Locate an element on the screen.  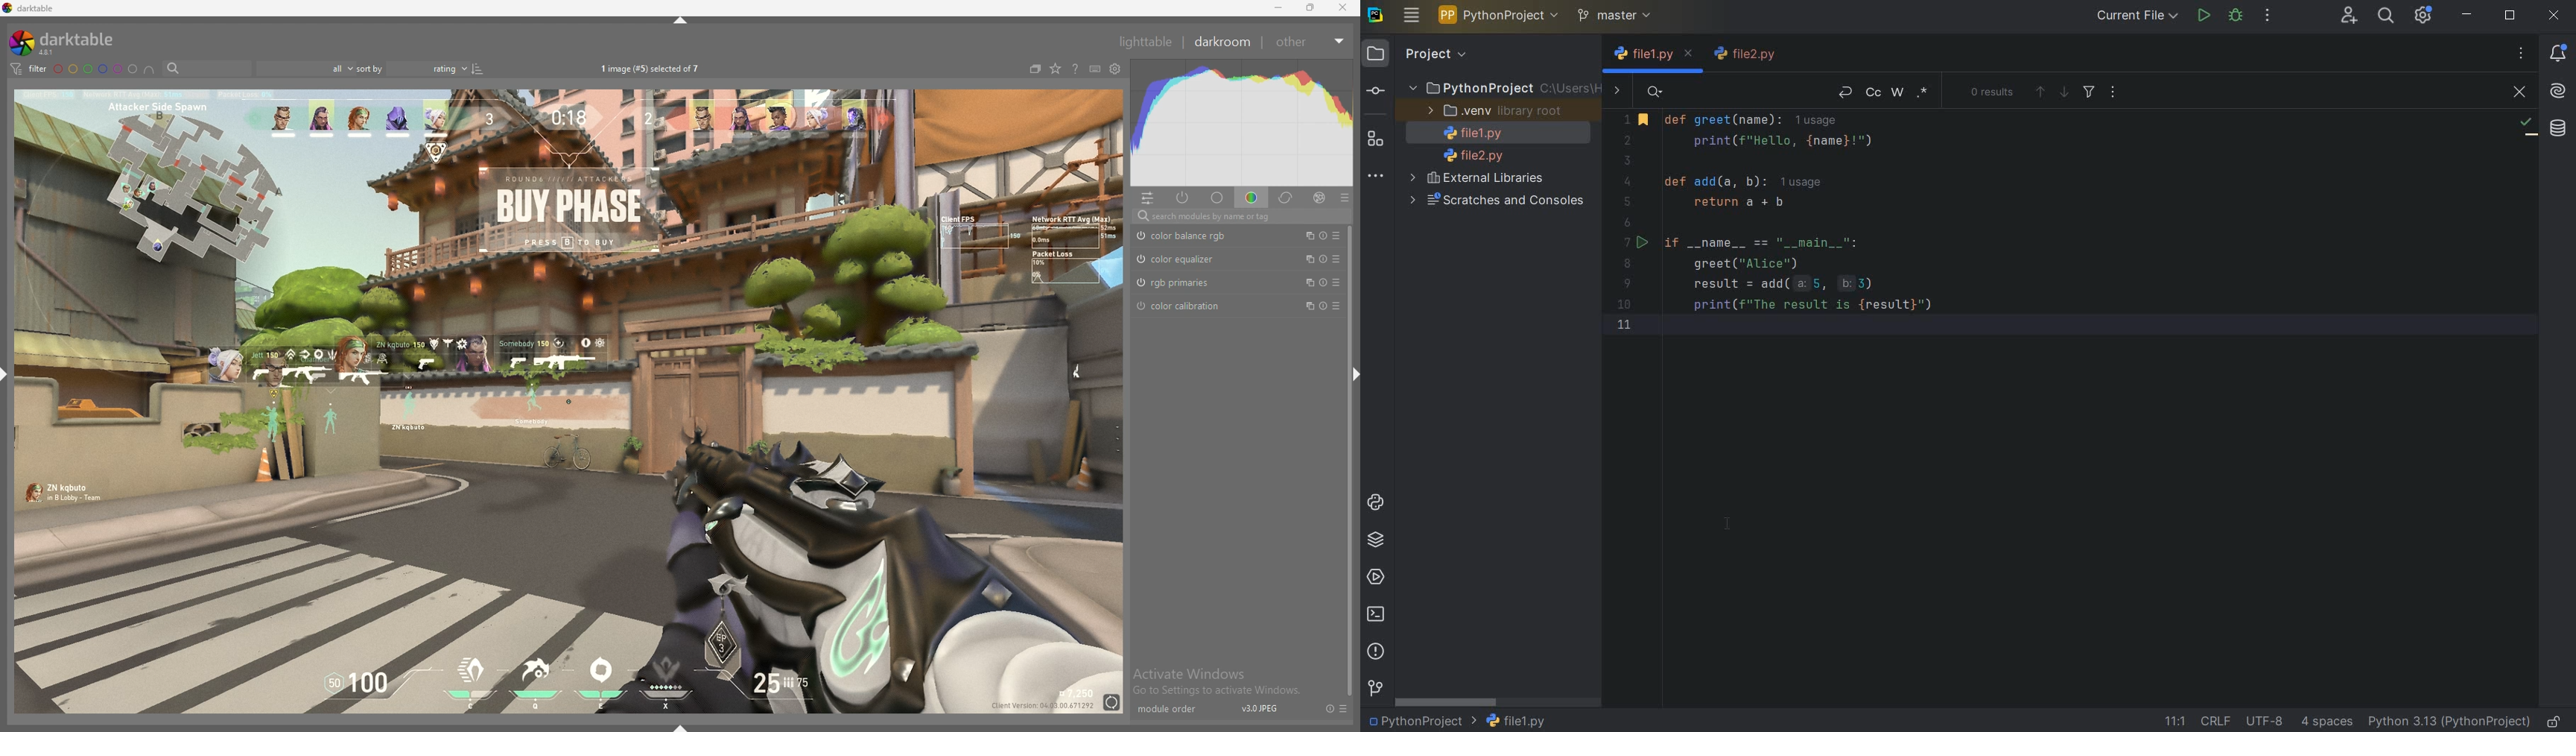
base is located at coordinates (1219, 198).